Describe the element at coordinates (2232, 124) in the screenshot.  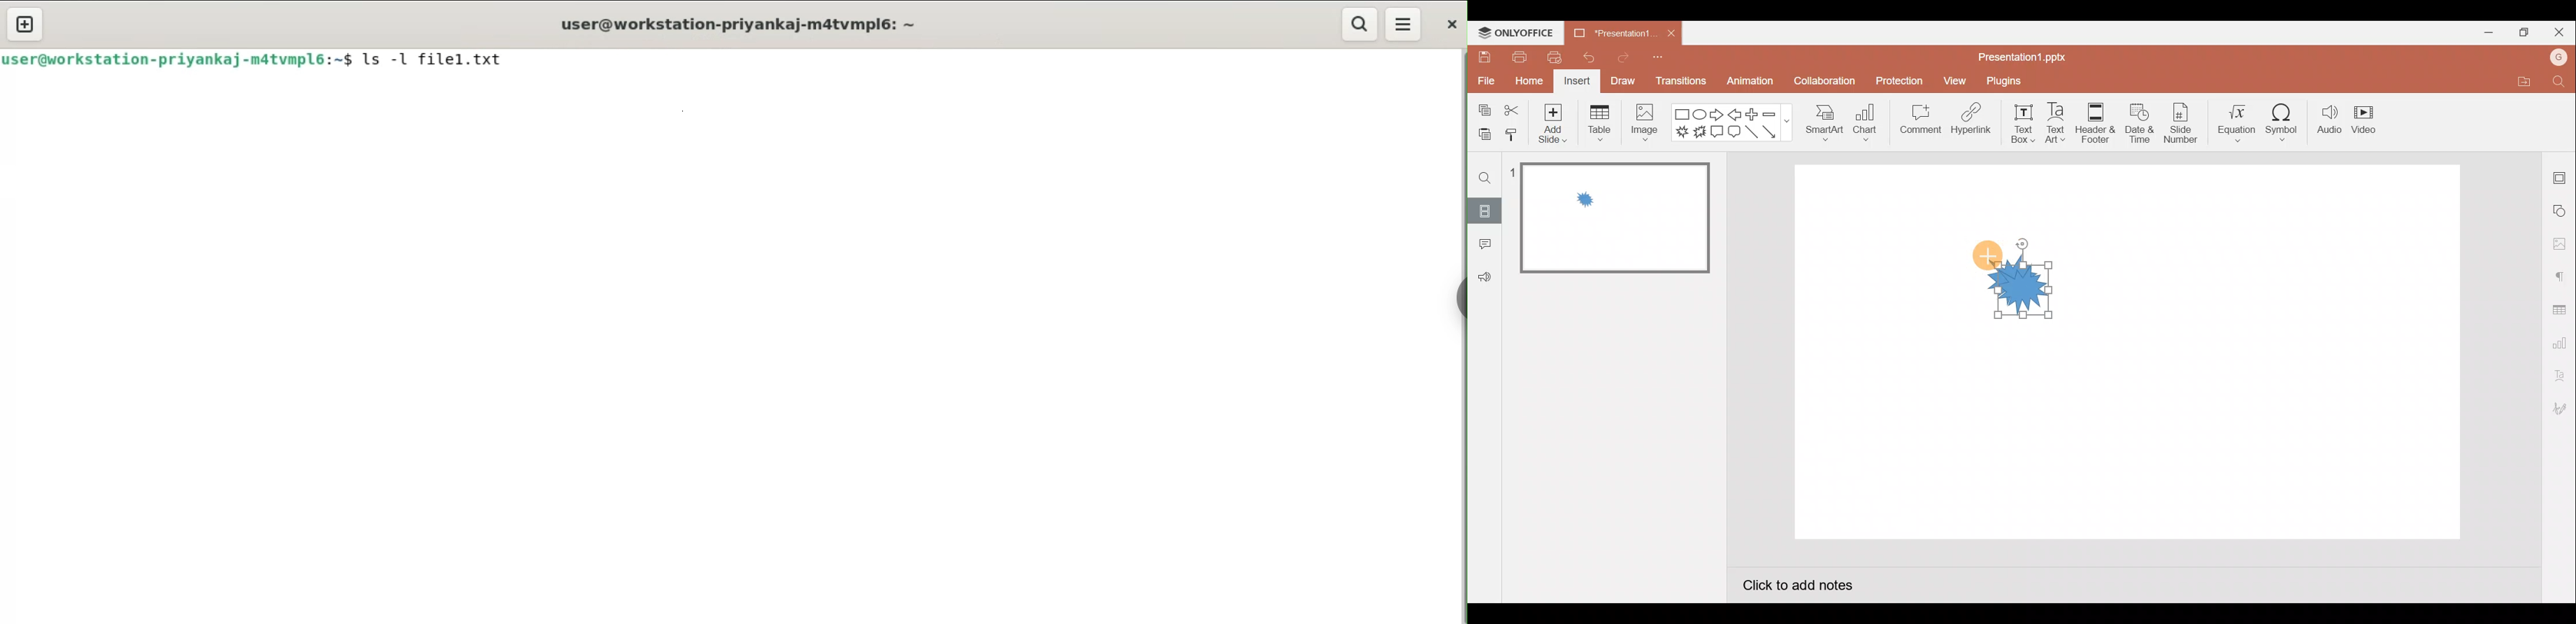
I see `Equation` at that location.